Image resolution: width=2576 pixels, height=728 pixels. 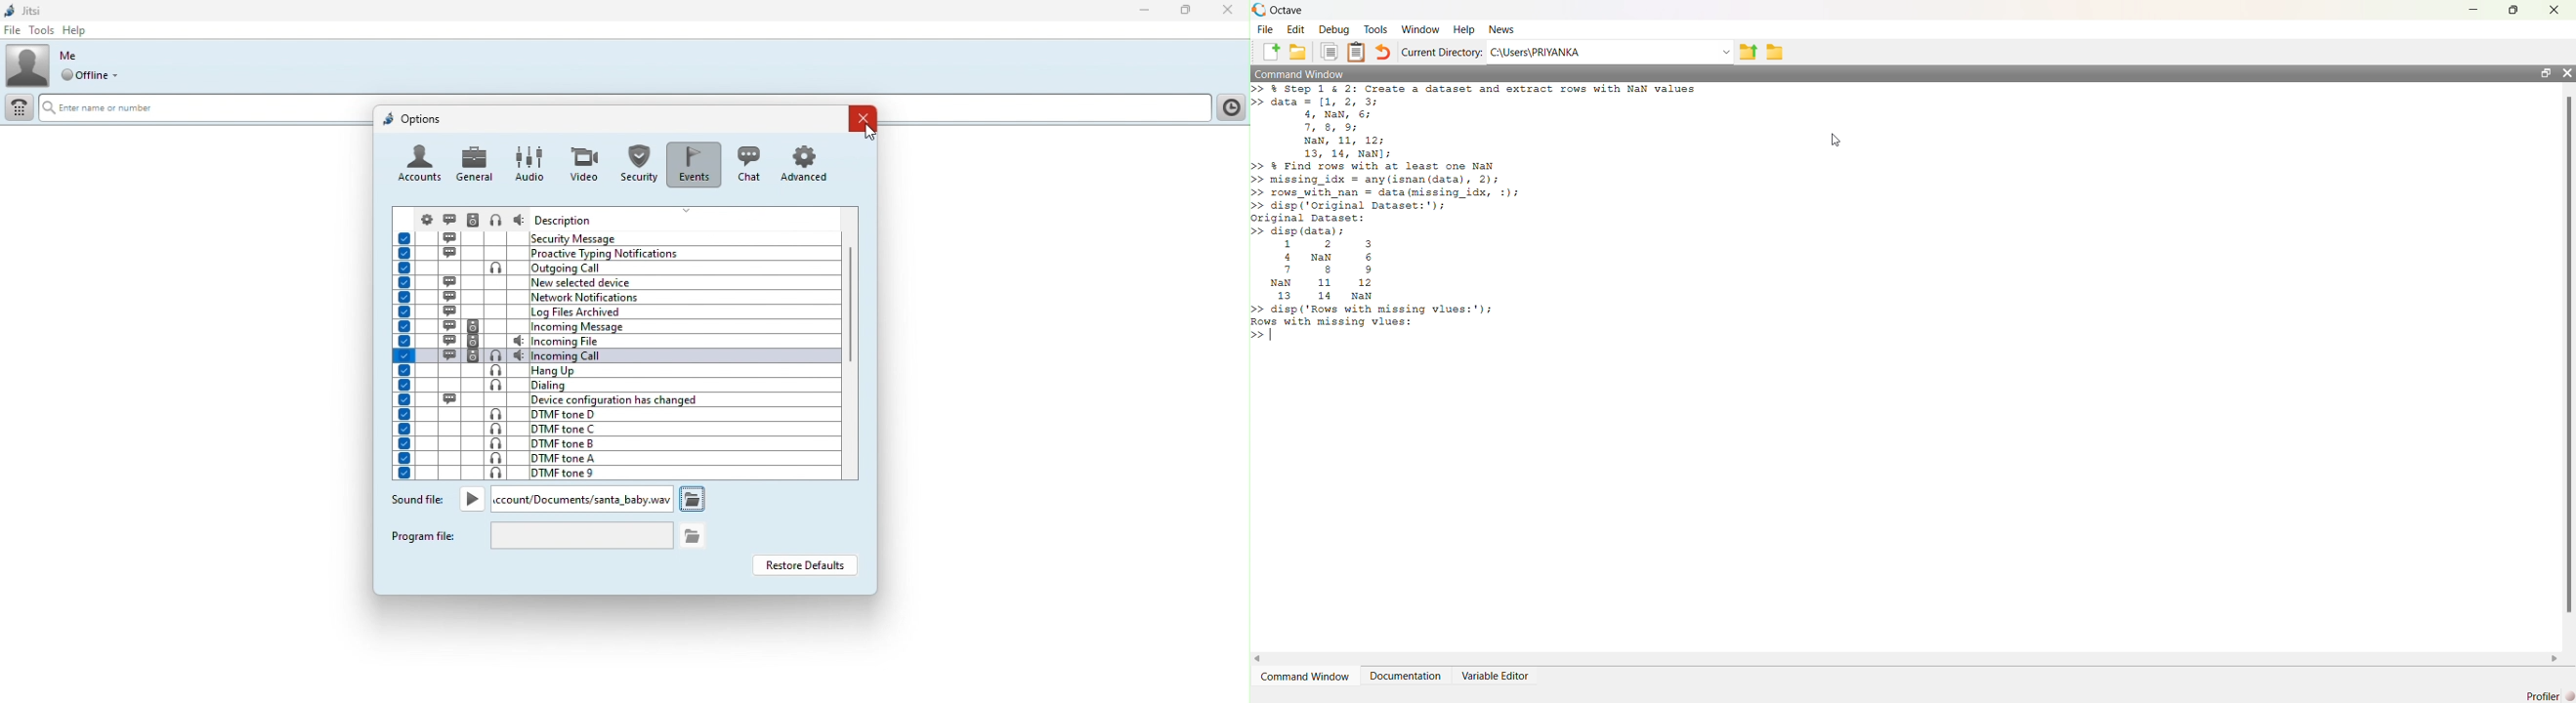 I want to click on Sound file, so click(x=418, y=502).